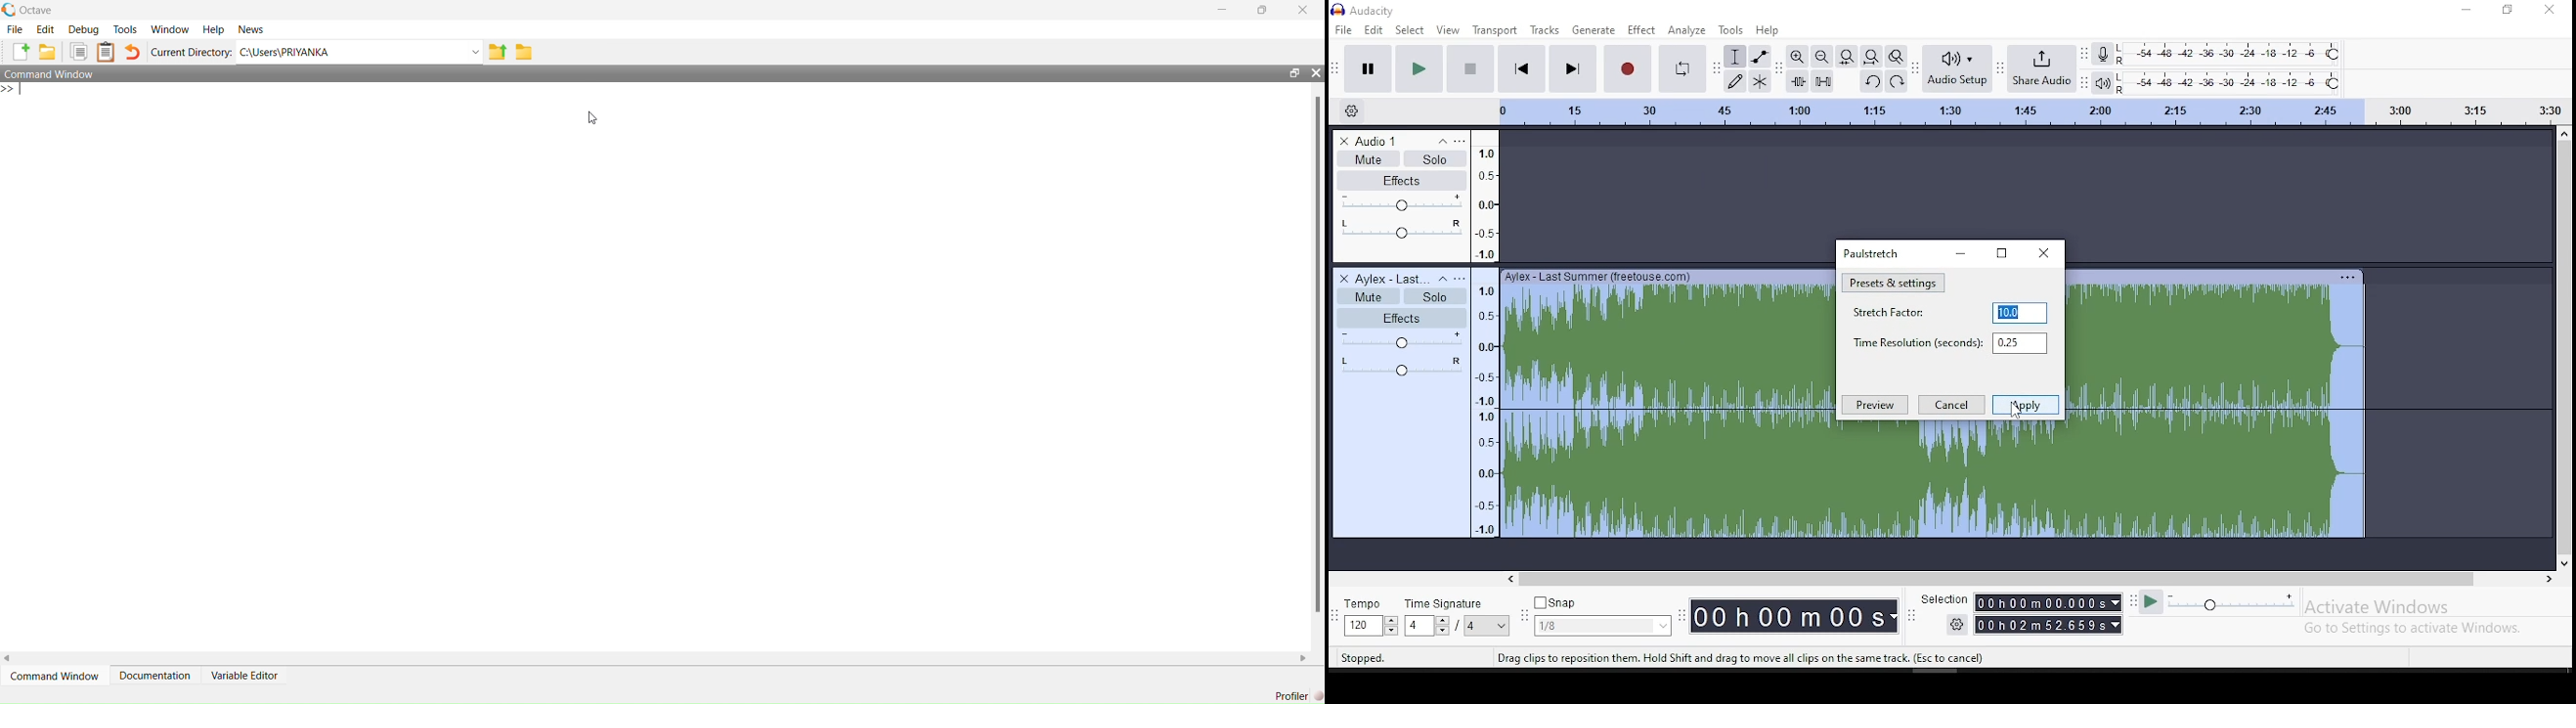  What do you see at coordinates (1382, 141) in the screenshot?
I see `audio ` at bounding box center [1382, 141].